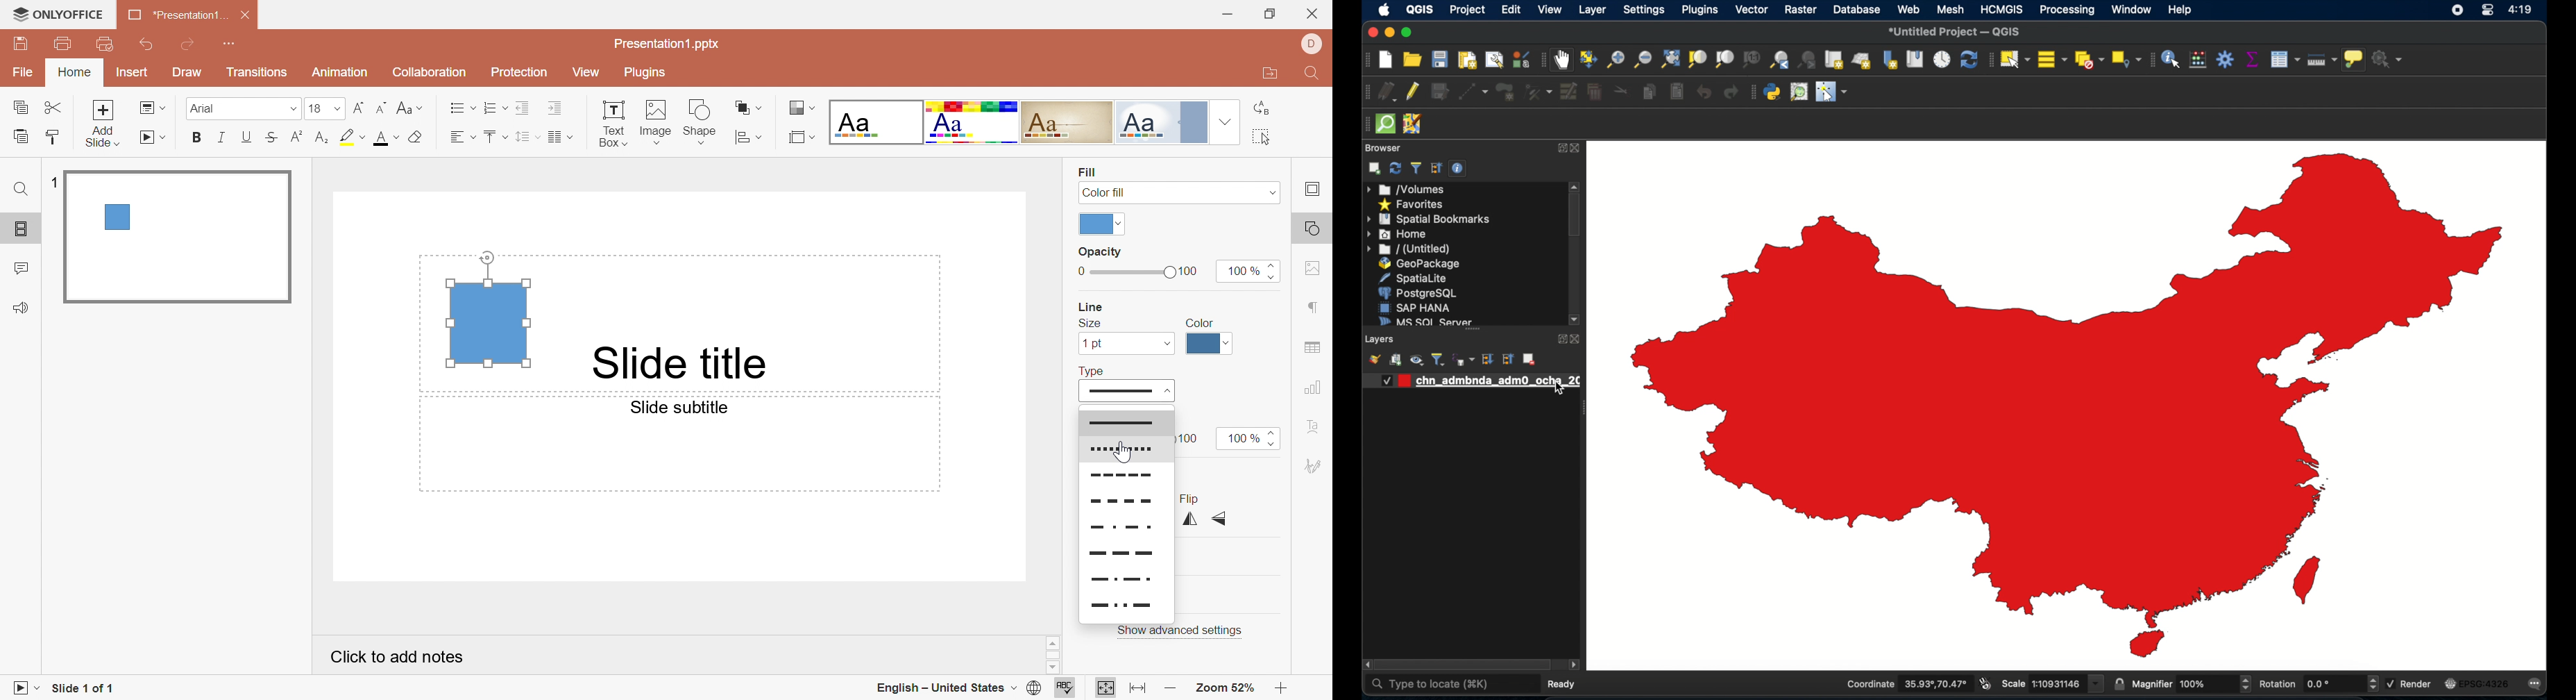  What do you see at coordinates (1131, 476) in the screenshot?
I see `Line` at bounding box center [1131, 476].